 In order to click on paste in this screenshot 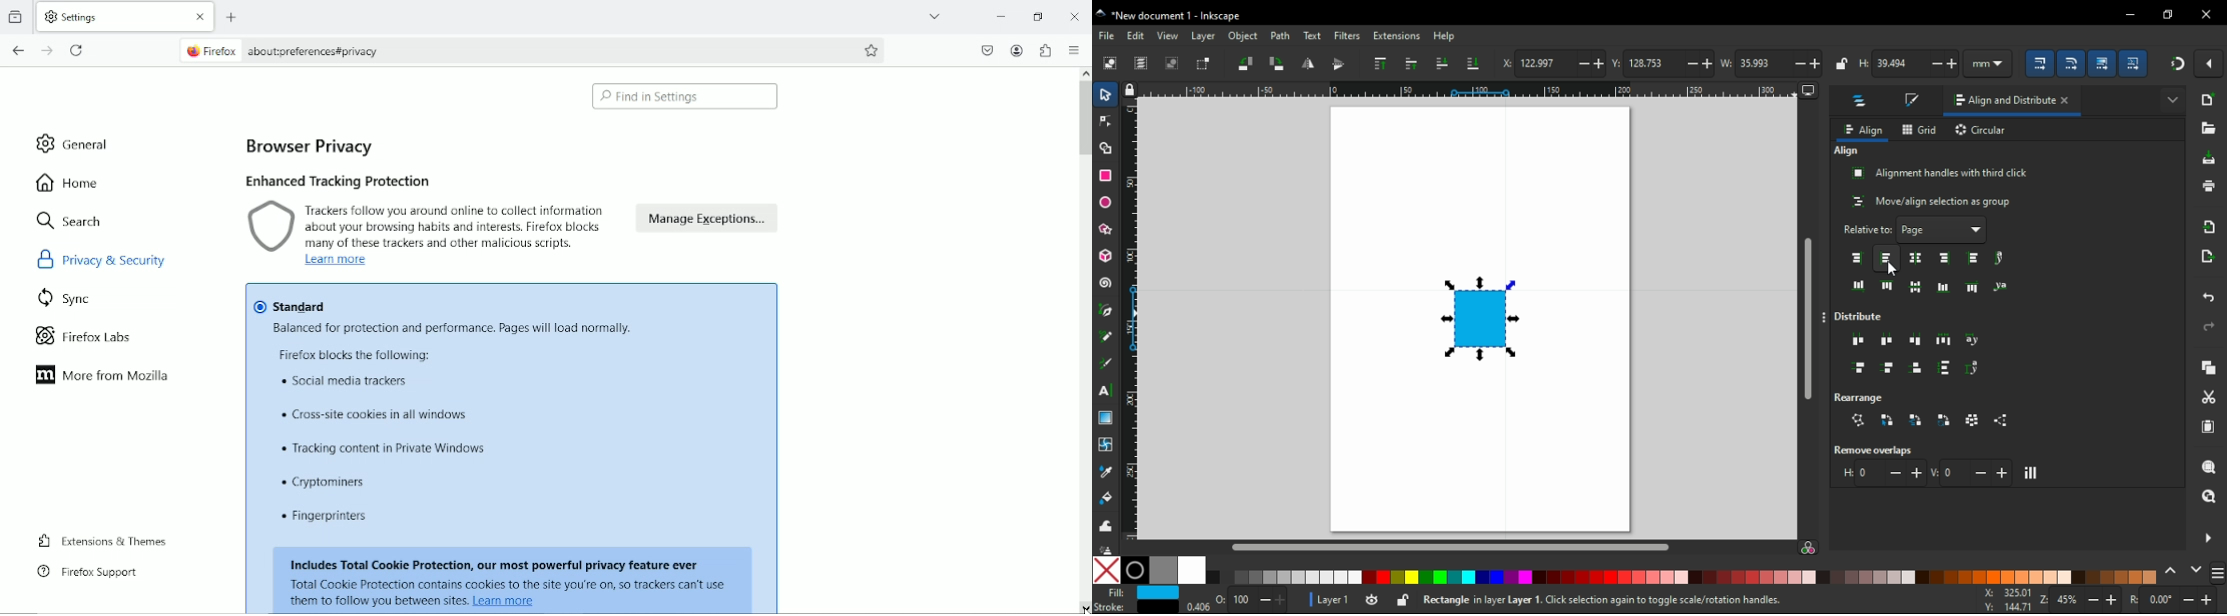, I will do `click(2208, 428)`.